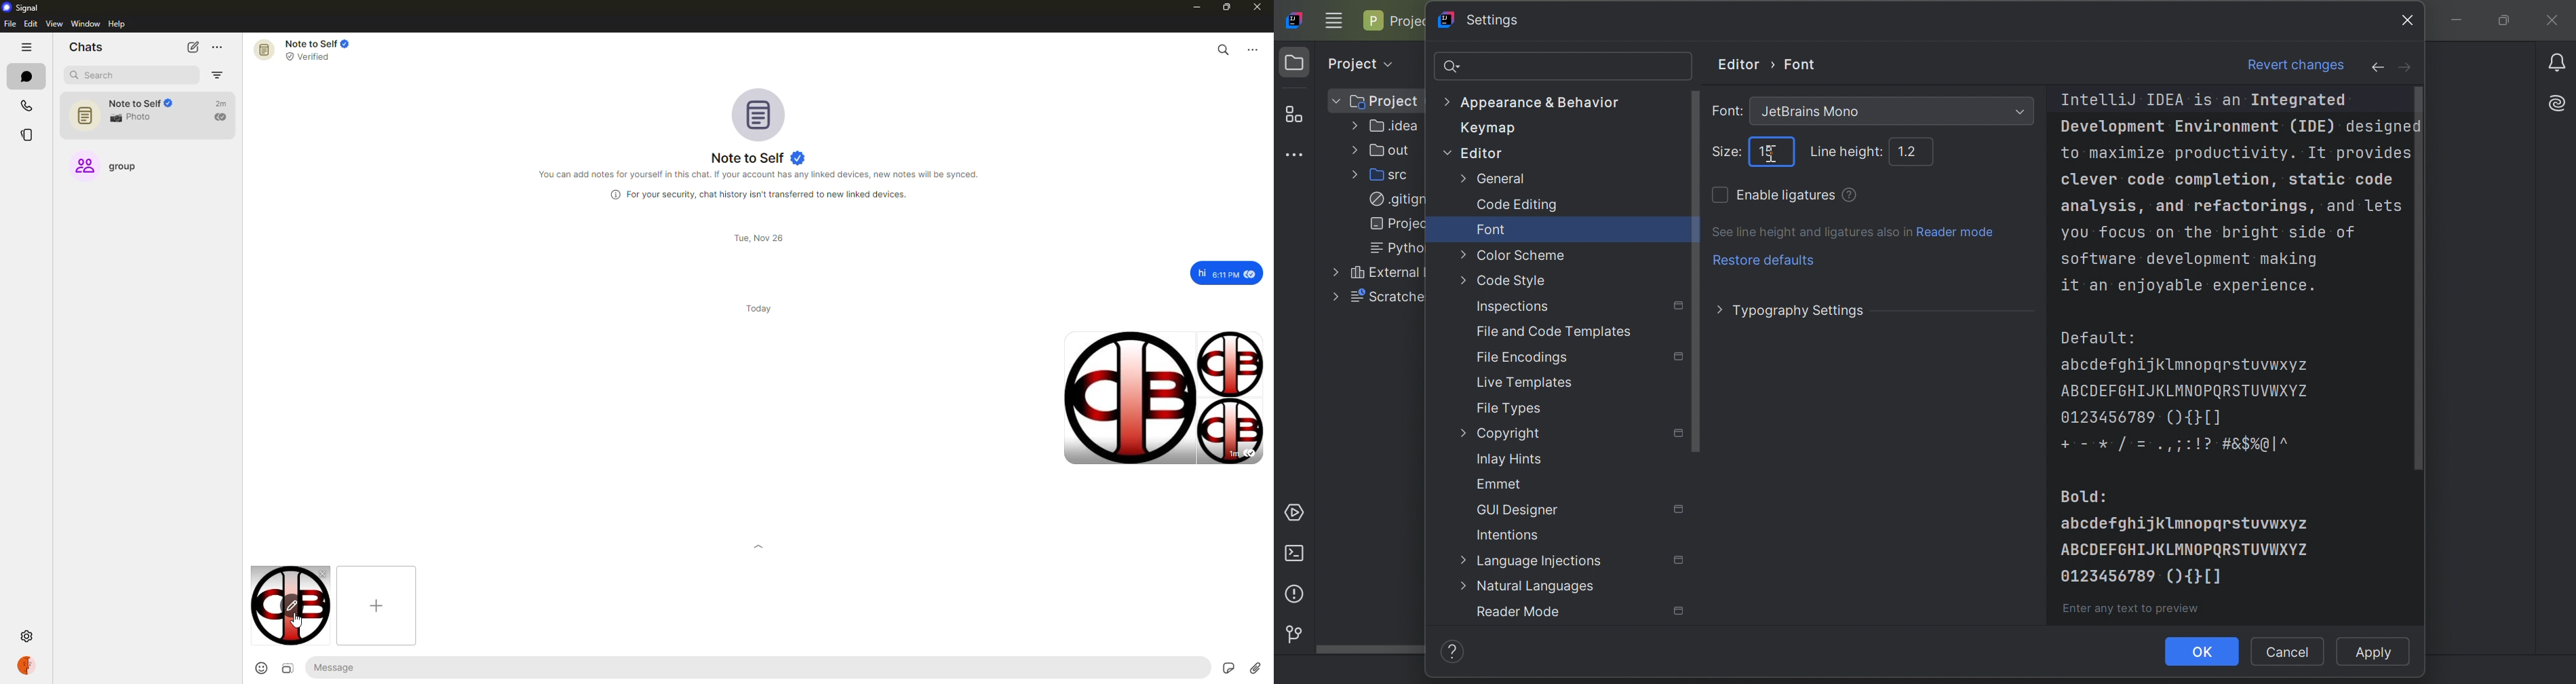  Describe the element at coordinates (27, 637) in the screenshot. I see `settings` at that location.